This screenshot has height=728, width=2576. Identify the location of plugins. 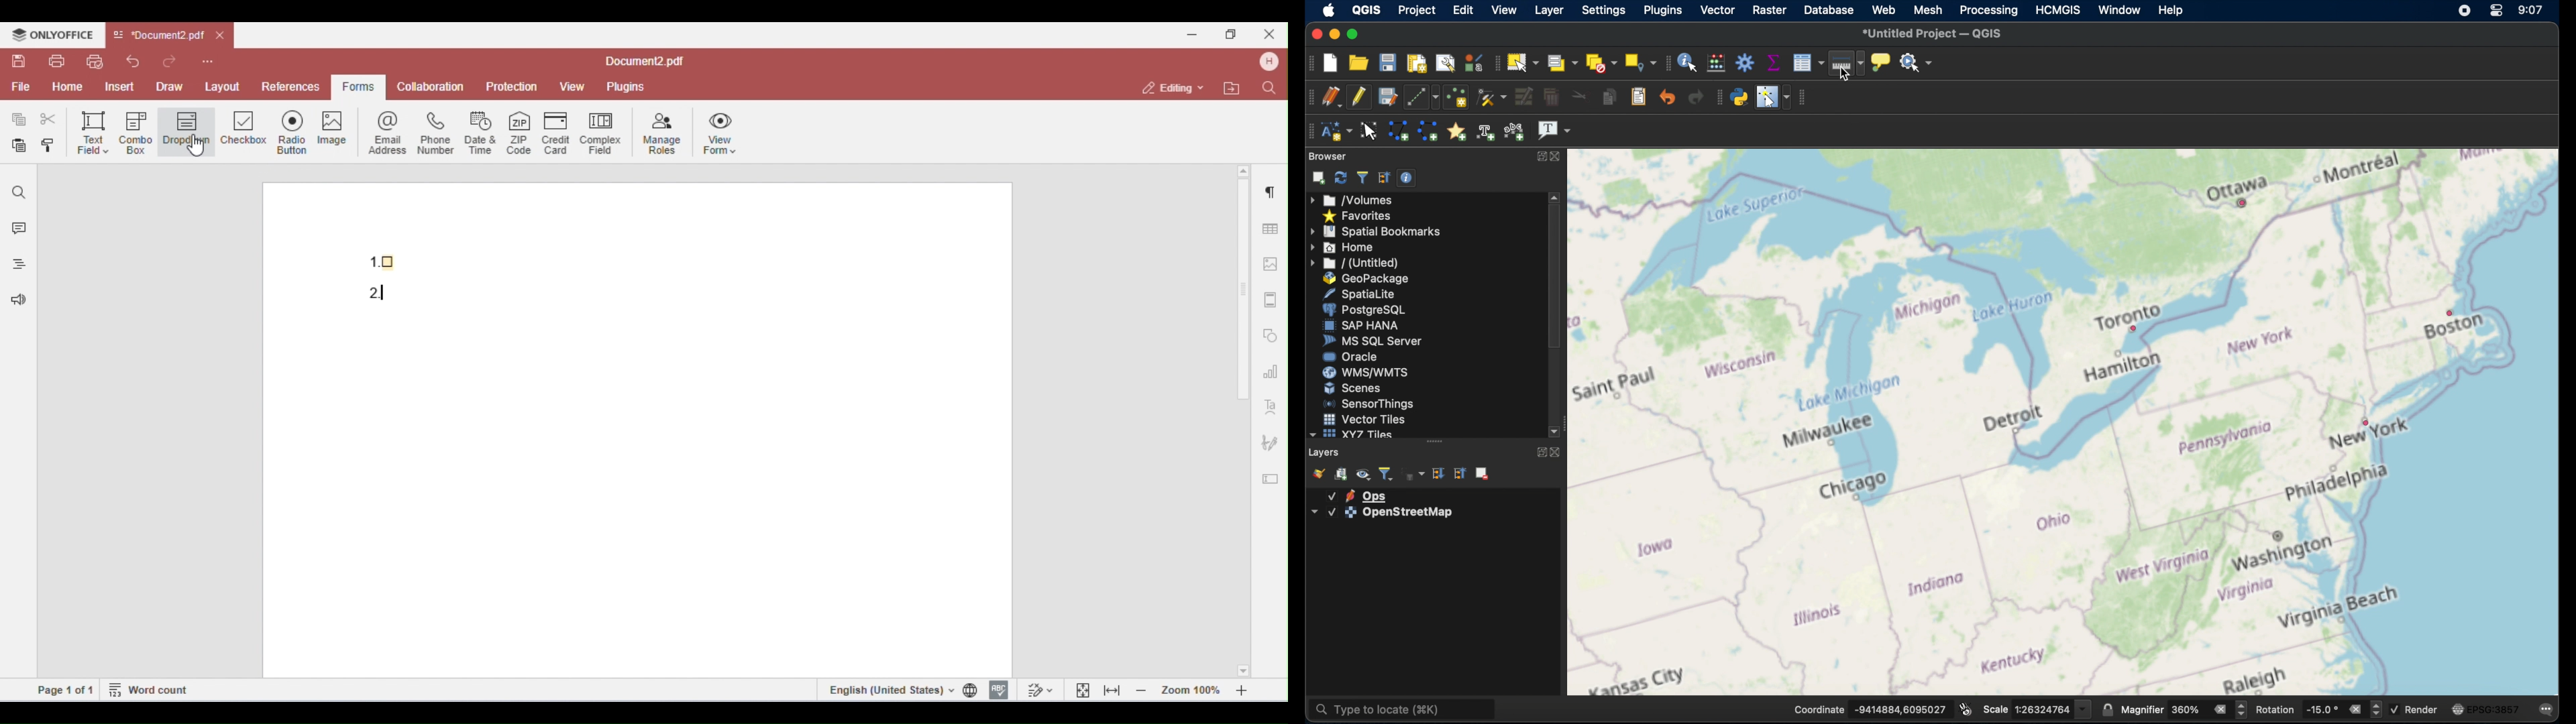
(1662, 11).